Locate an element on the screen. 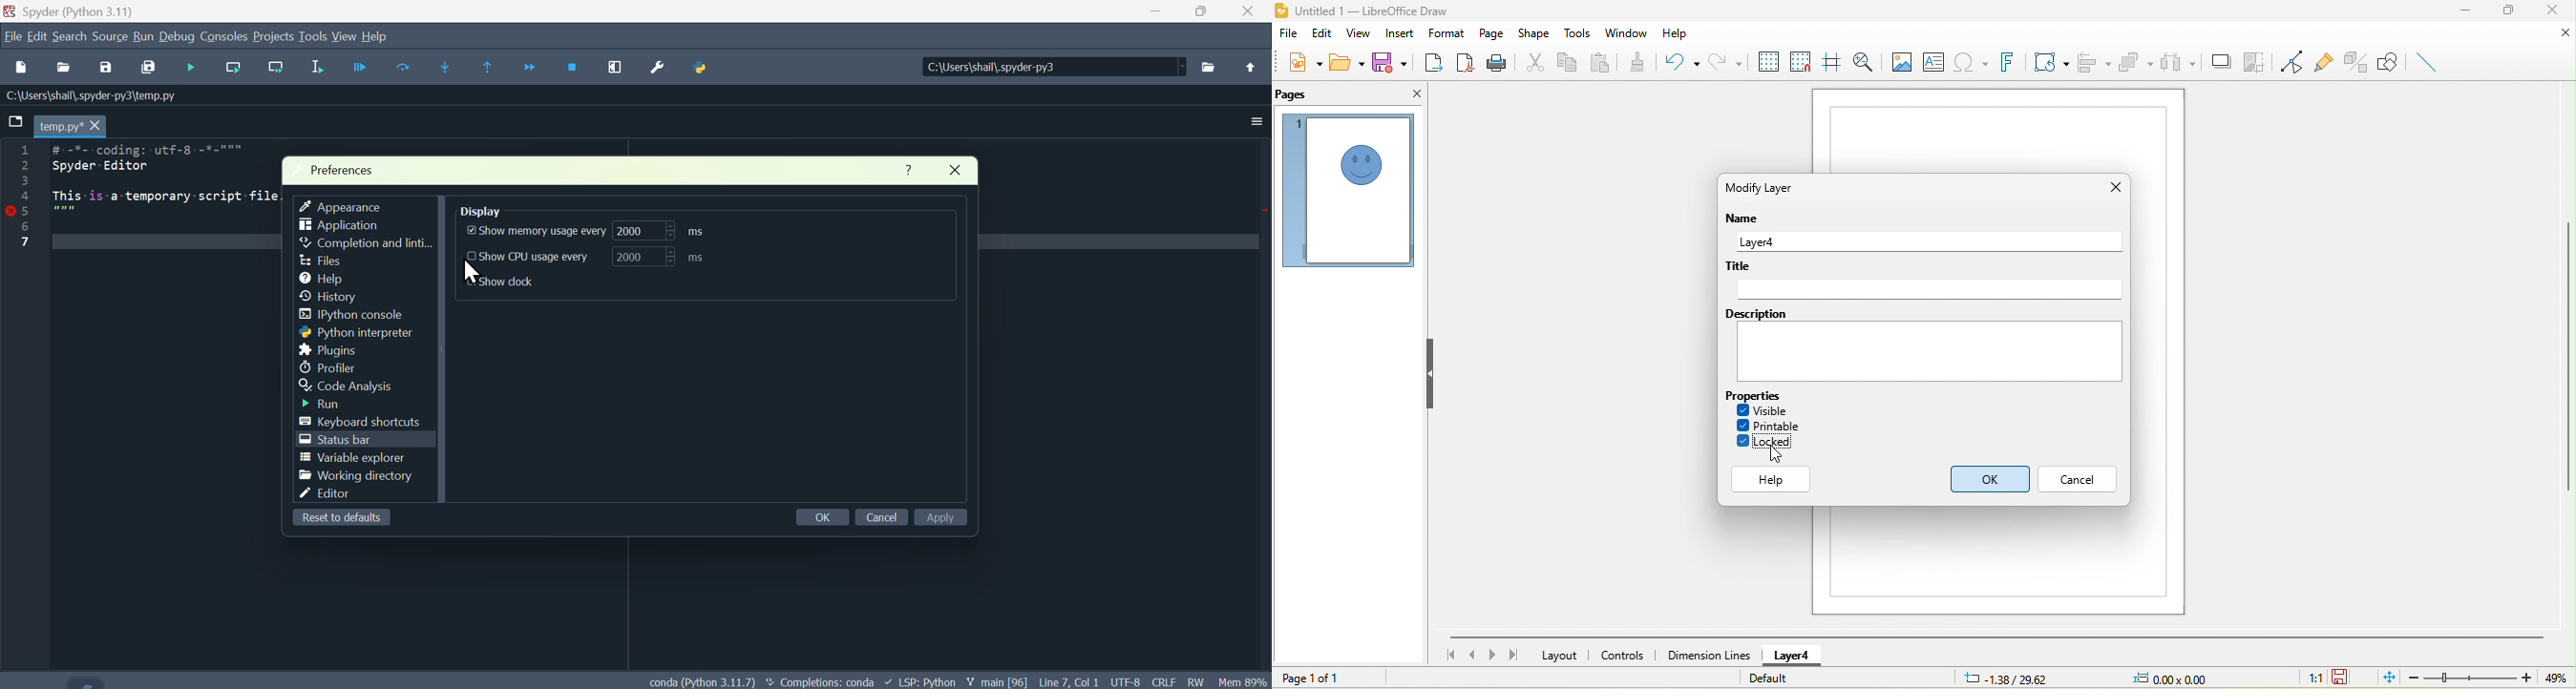 Image resolution: width=2576 pixels, height=700 pixels. pages is located at coordinates (1299, 94).